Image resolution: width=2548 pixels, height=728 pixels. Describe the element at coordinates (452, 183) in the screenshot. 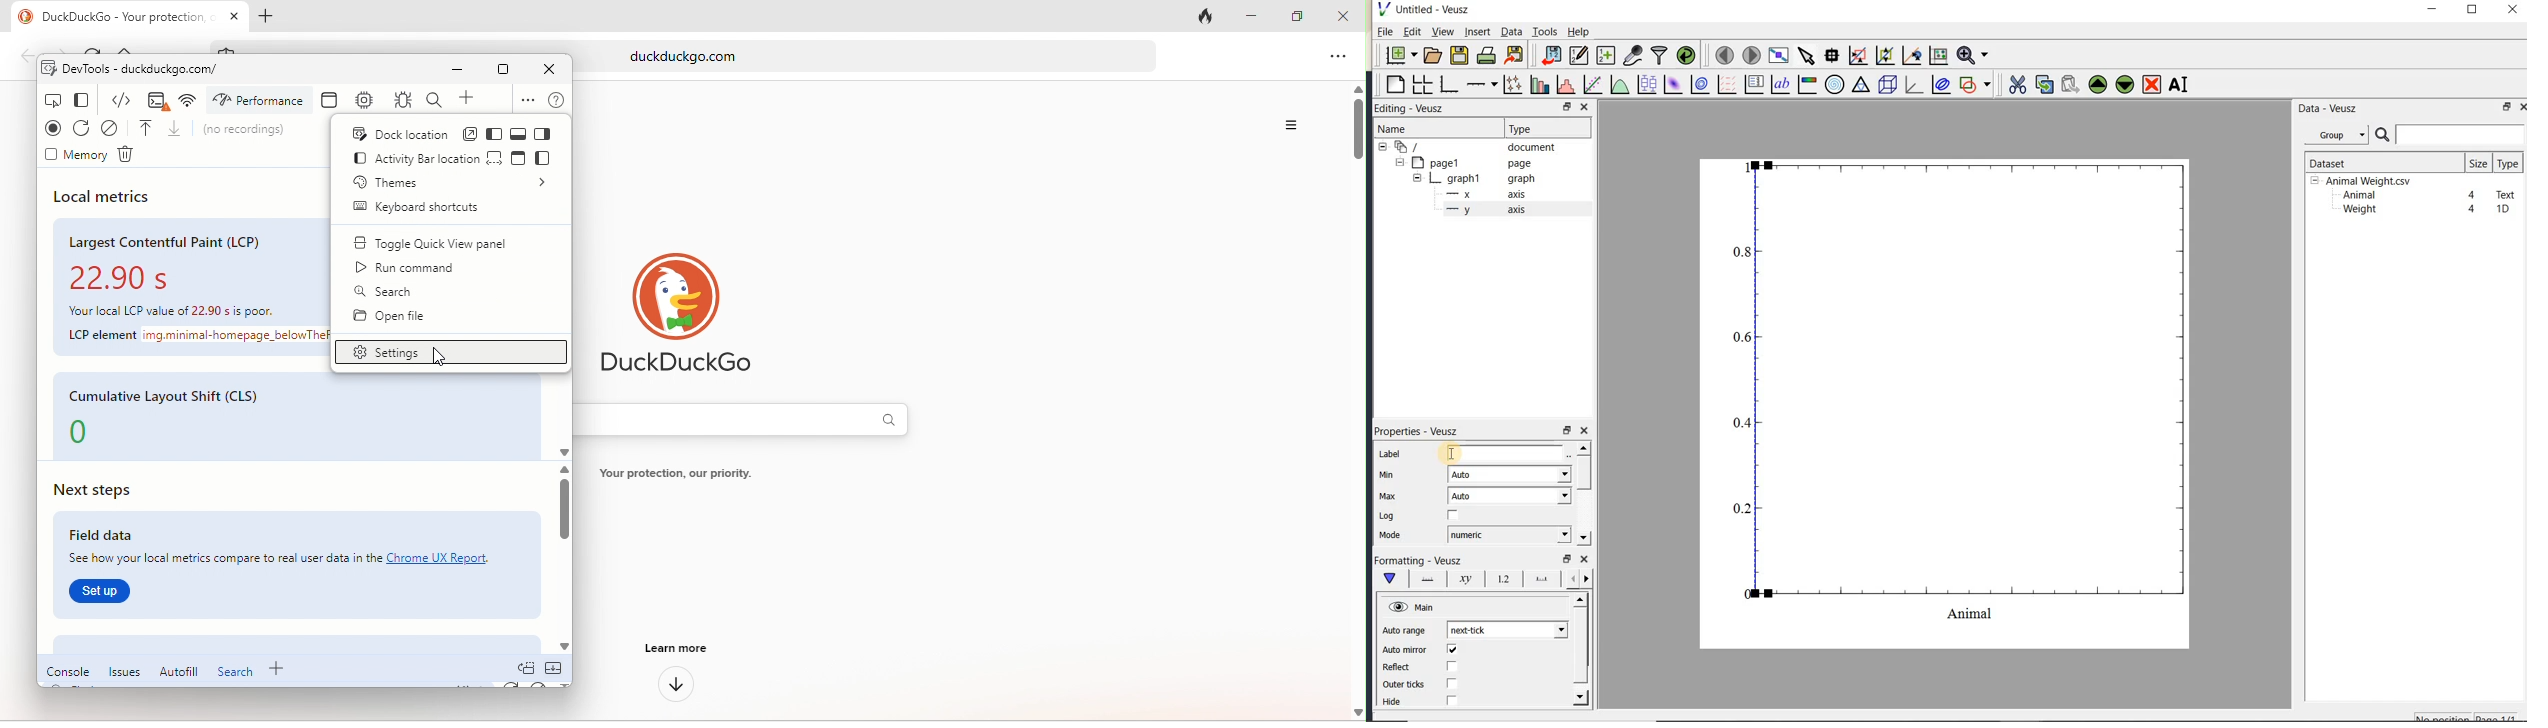

I see `themes` at that location.